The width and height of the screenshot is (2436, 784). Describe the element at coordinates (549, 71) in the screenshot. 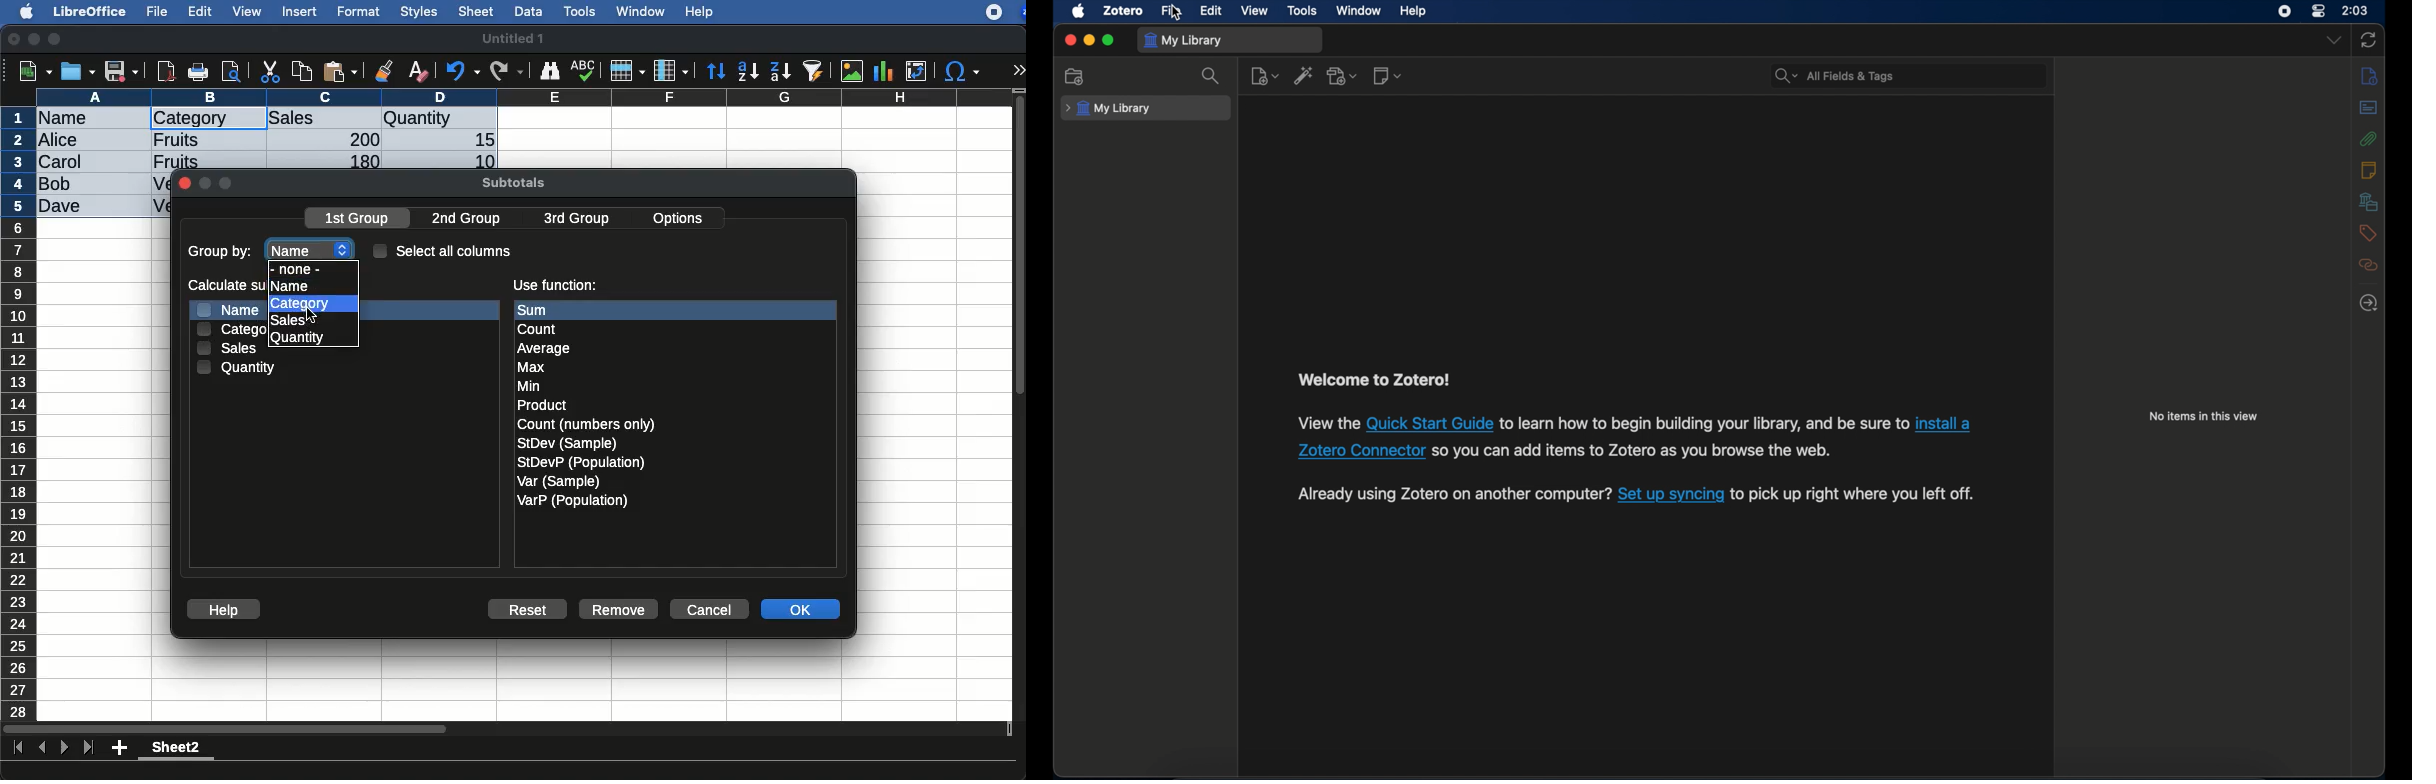

I see `finder` at that location.